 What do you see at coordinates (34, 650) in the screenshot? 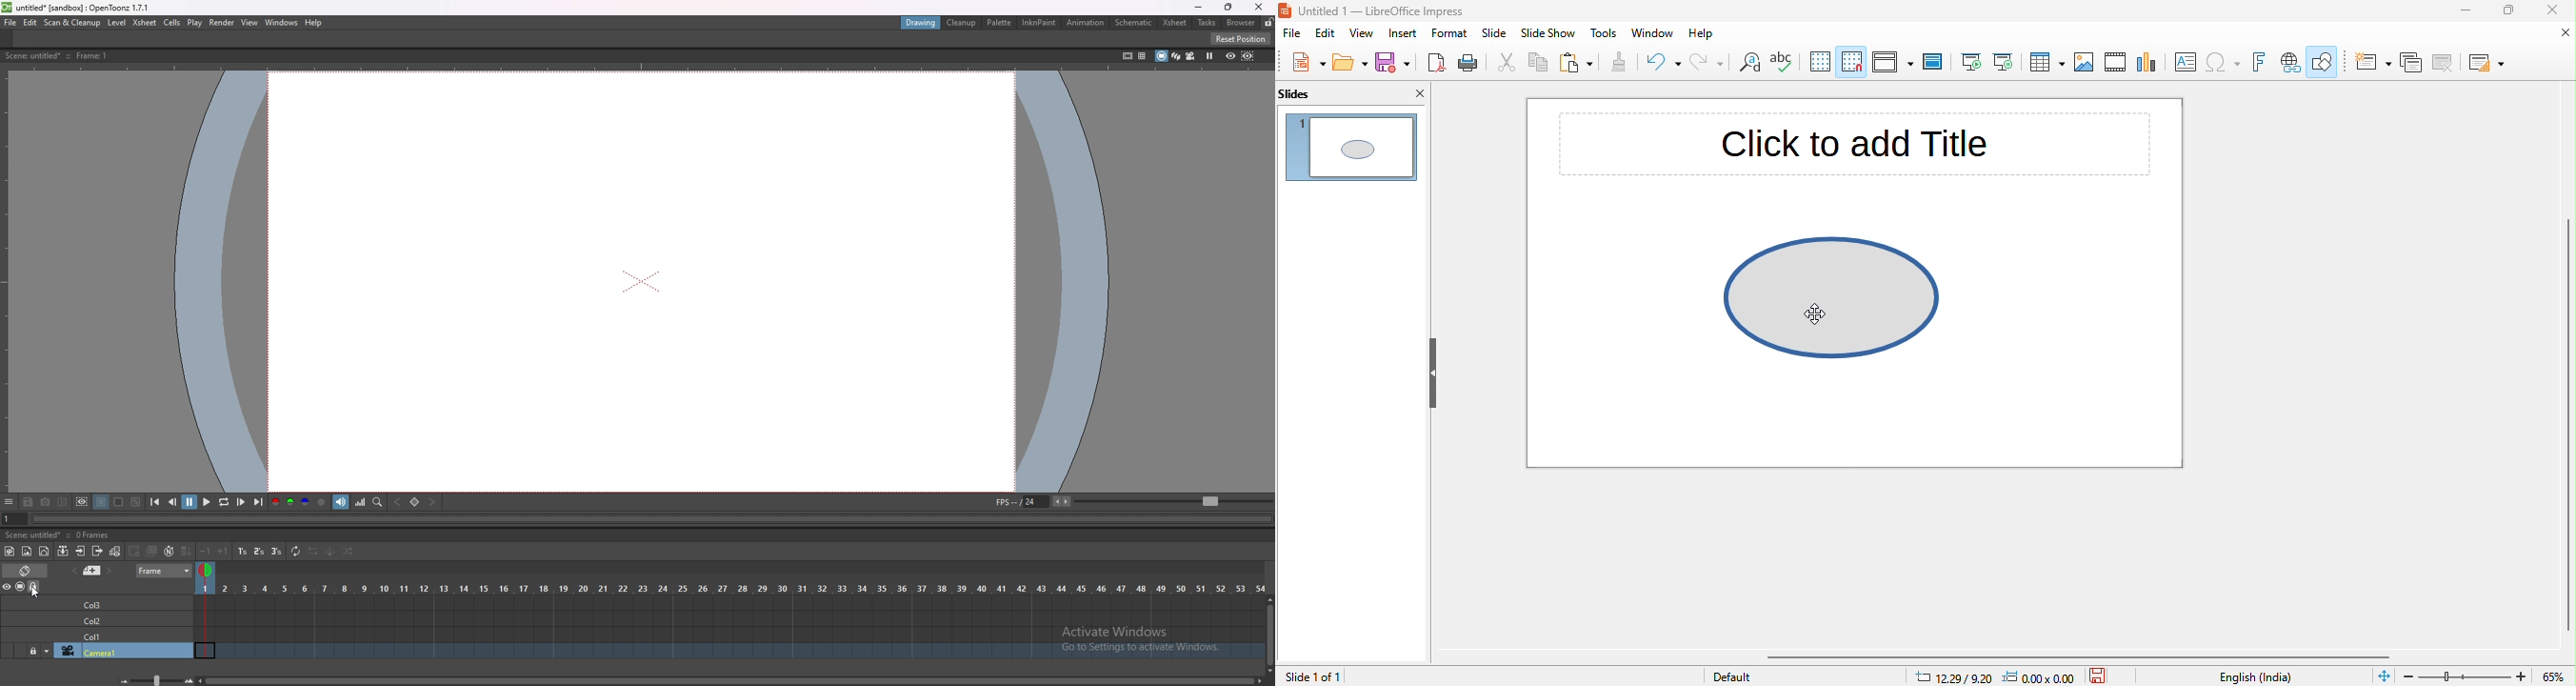
I see `locked timeline` at bounding box center [34, 650].